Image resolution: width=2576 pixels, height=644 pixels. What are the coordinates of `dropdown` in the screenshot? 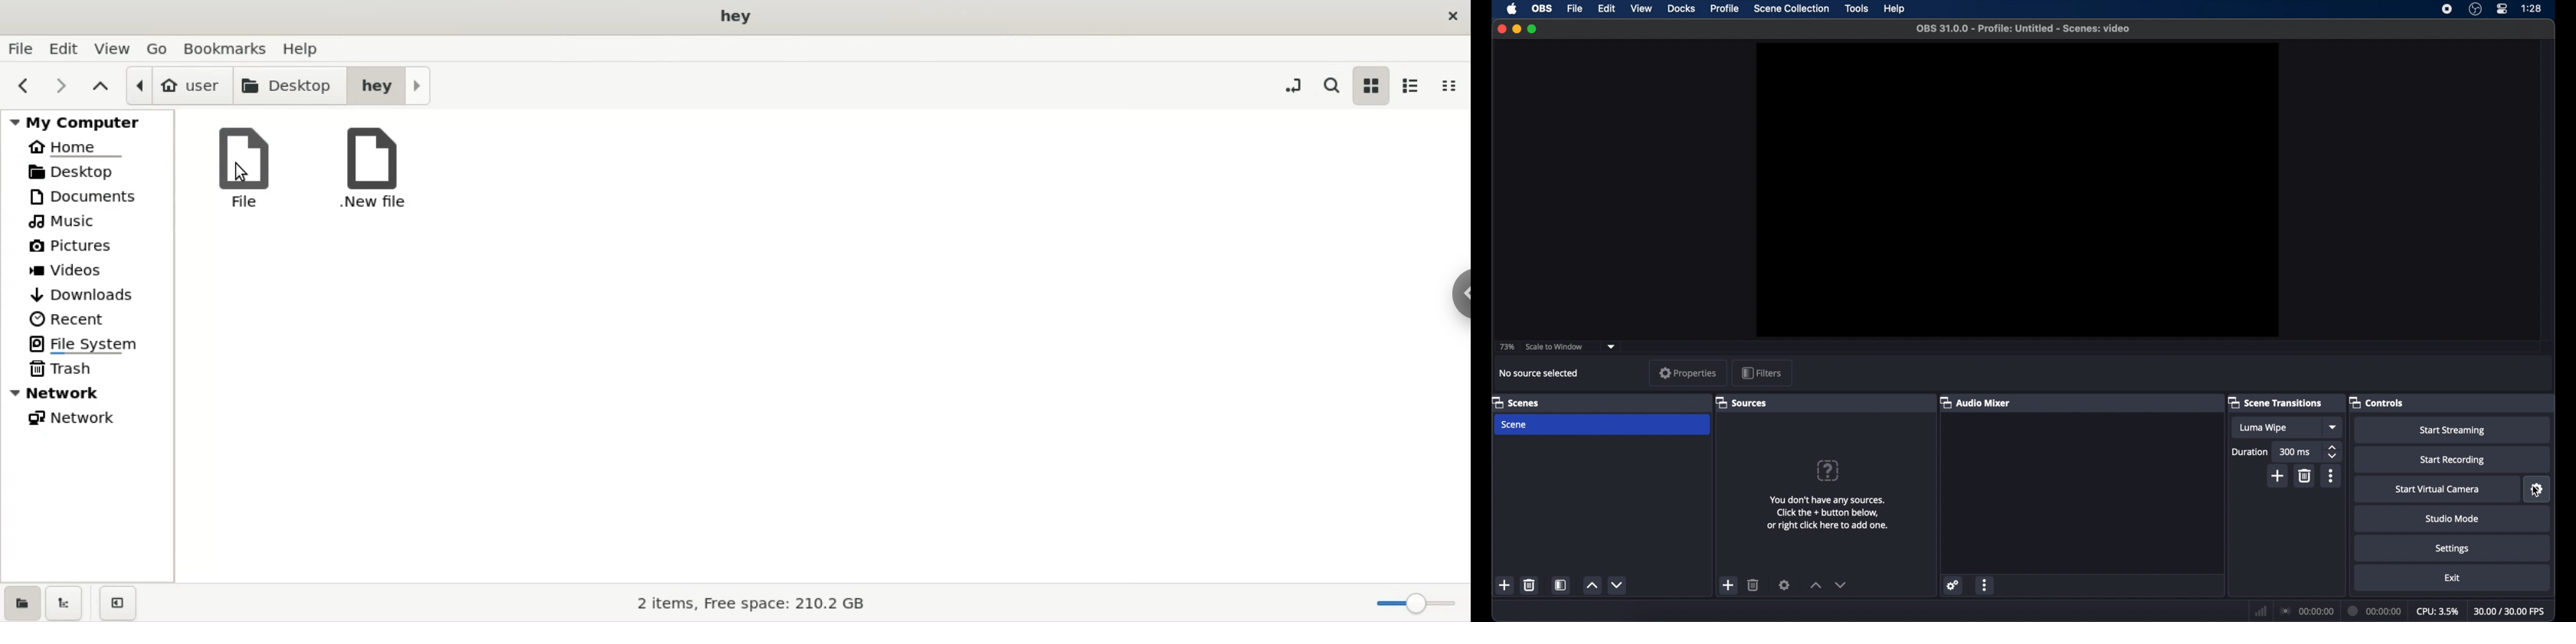 It's located at (2332, 427).